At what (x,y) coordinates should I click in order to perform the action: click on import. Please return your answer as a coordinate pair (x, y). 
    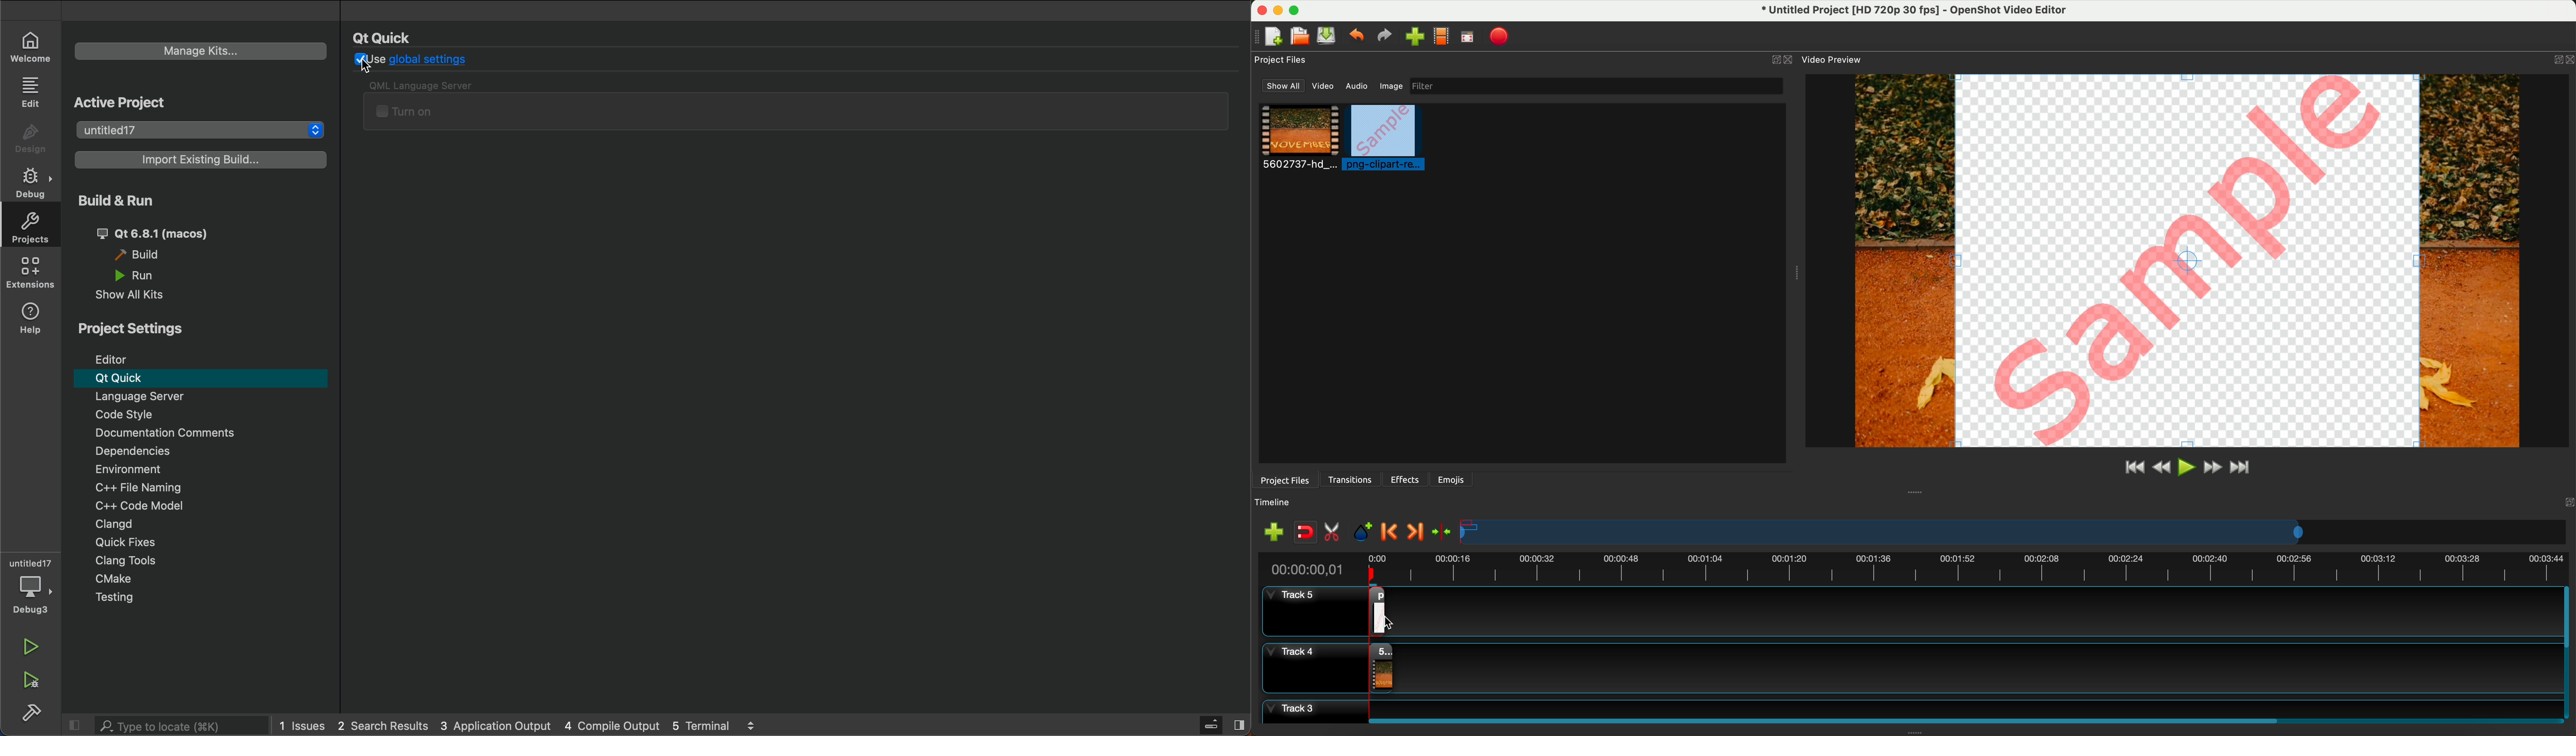
    Looking at the image, I should click on (196, 159).